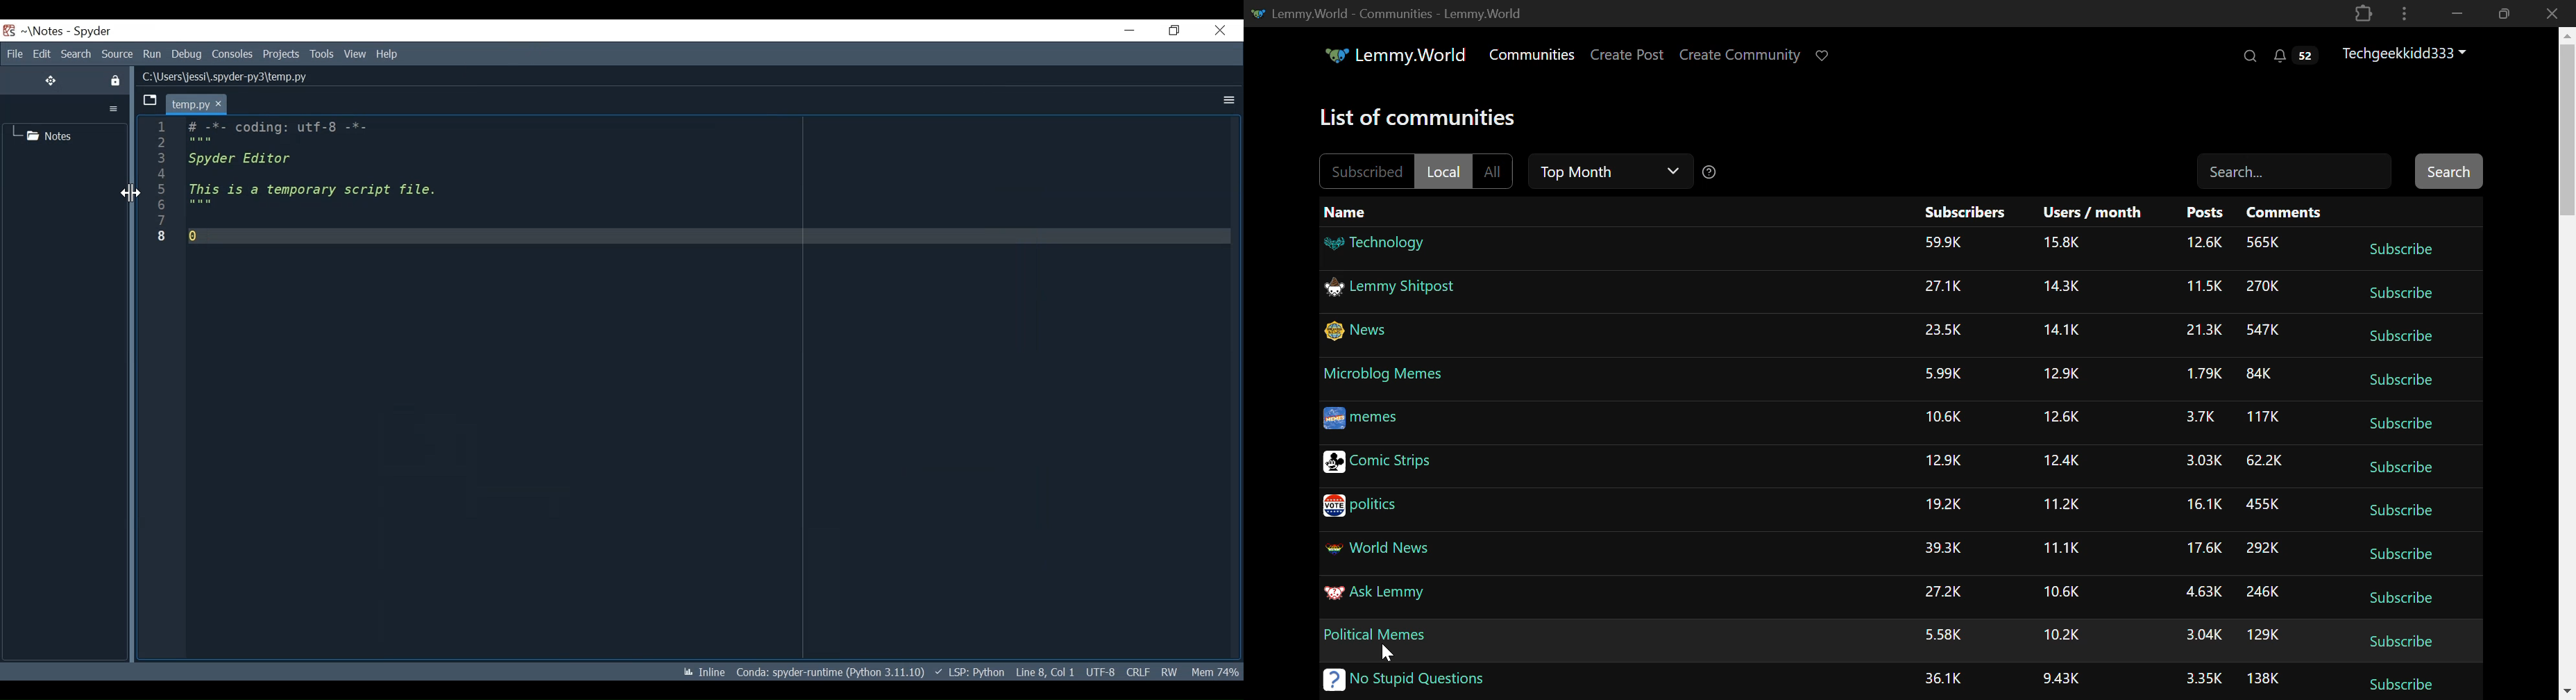 The image size is (2576, 700). I want to click on CRLF, so click(1137, 671).